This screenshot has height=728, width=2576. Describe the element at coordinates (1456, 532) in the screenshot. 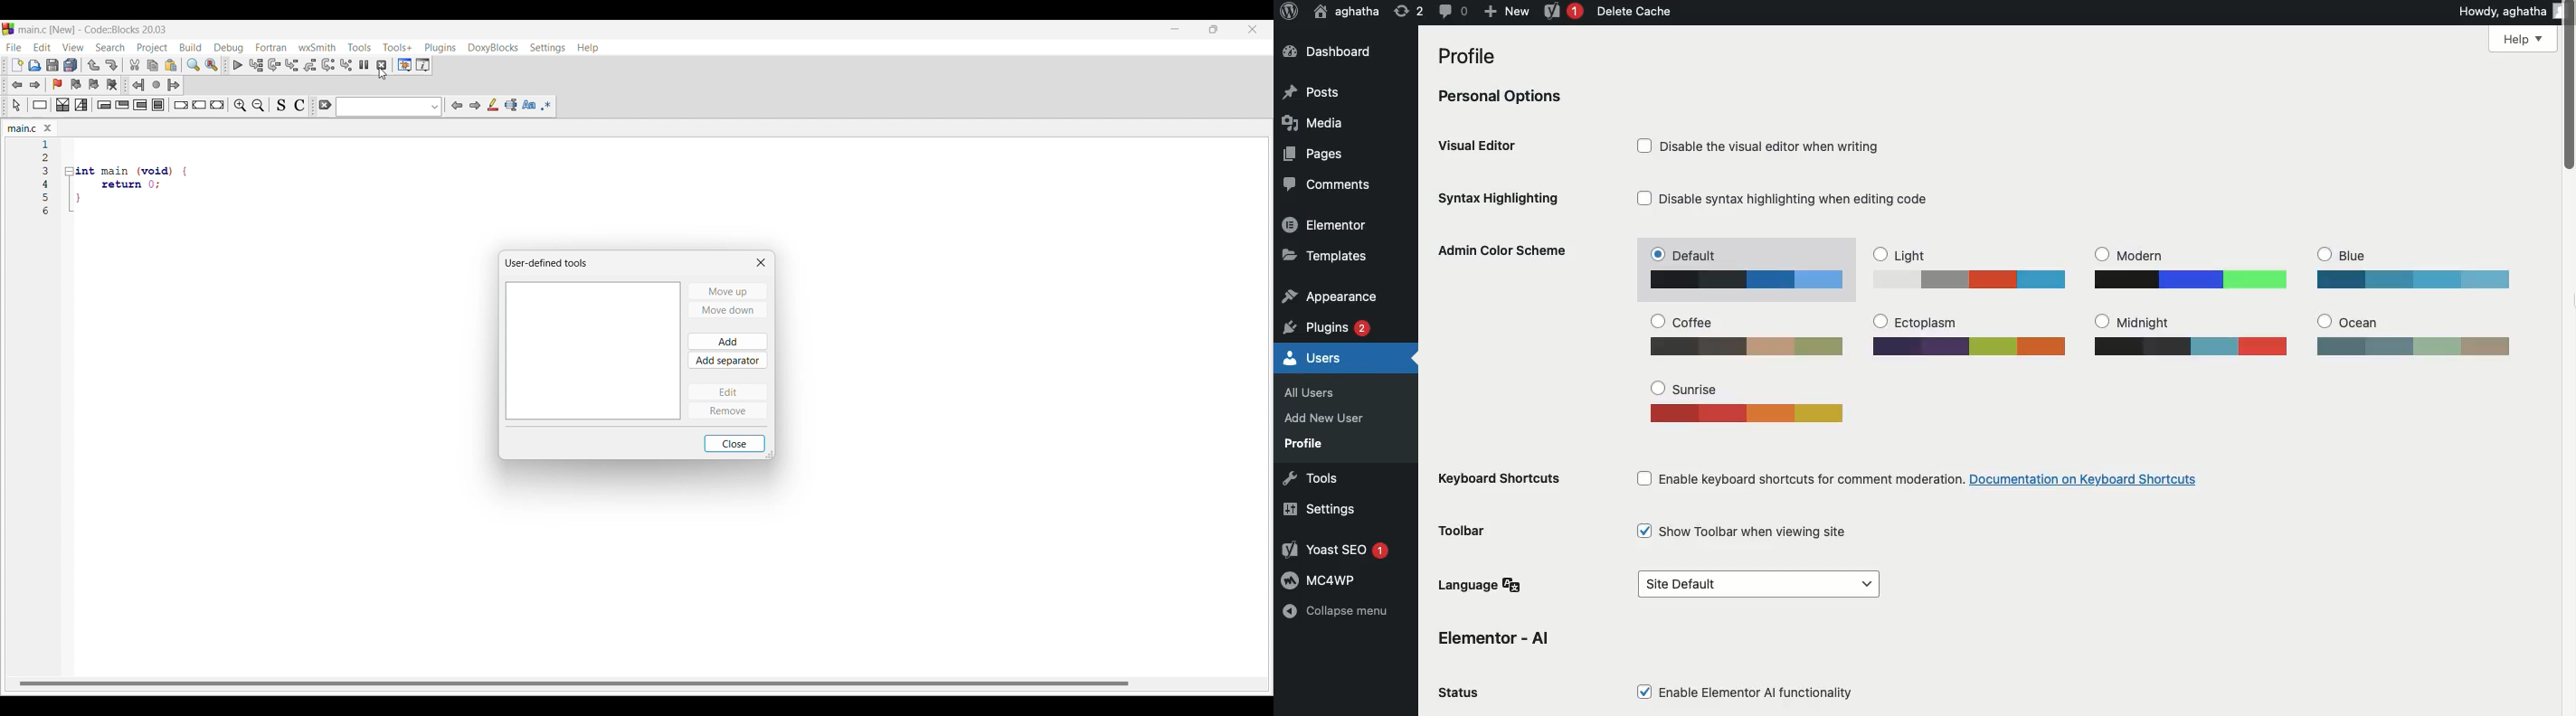

I see `Toolbar` at that location.